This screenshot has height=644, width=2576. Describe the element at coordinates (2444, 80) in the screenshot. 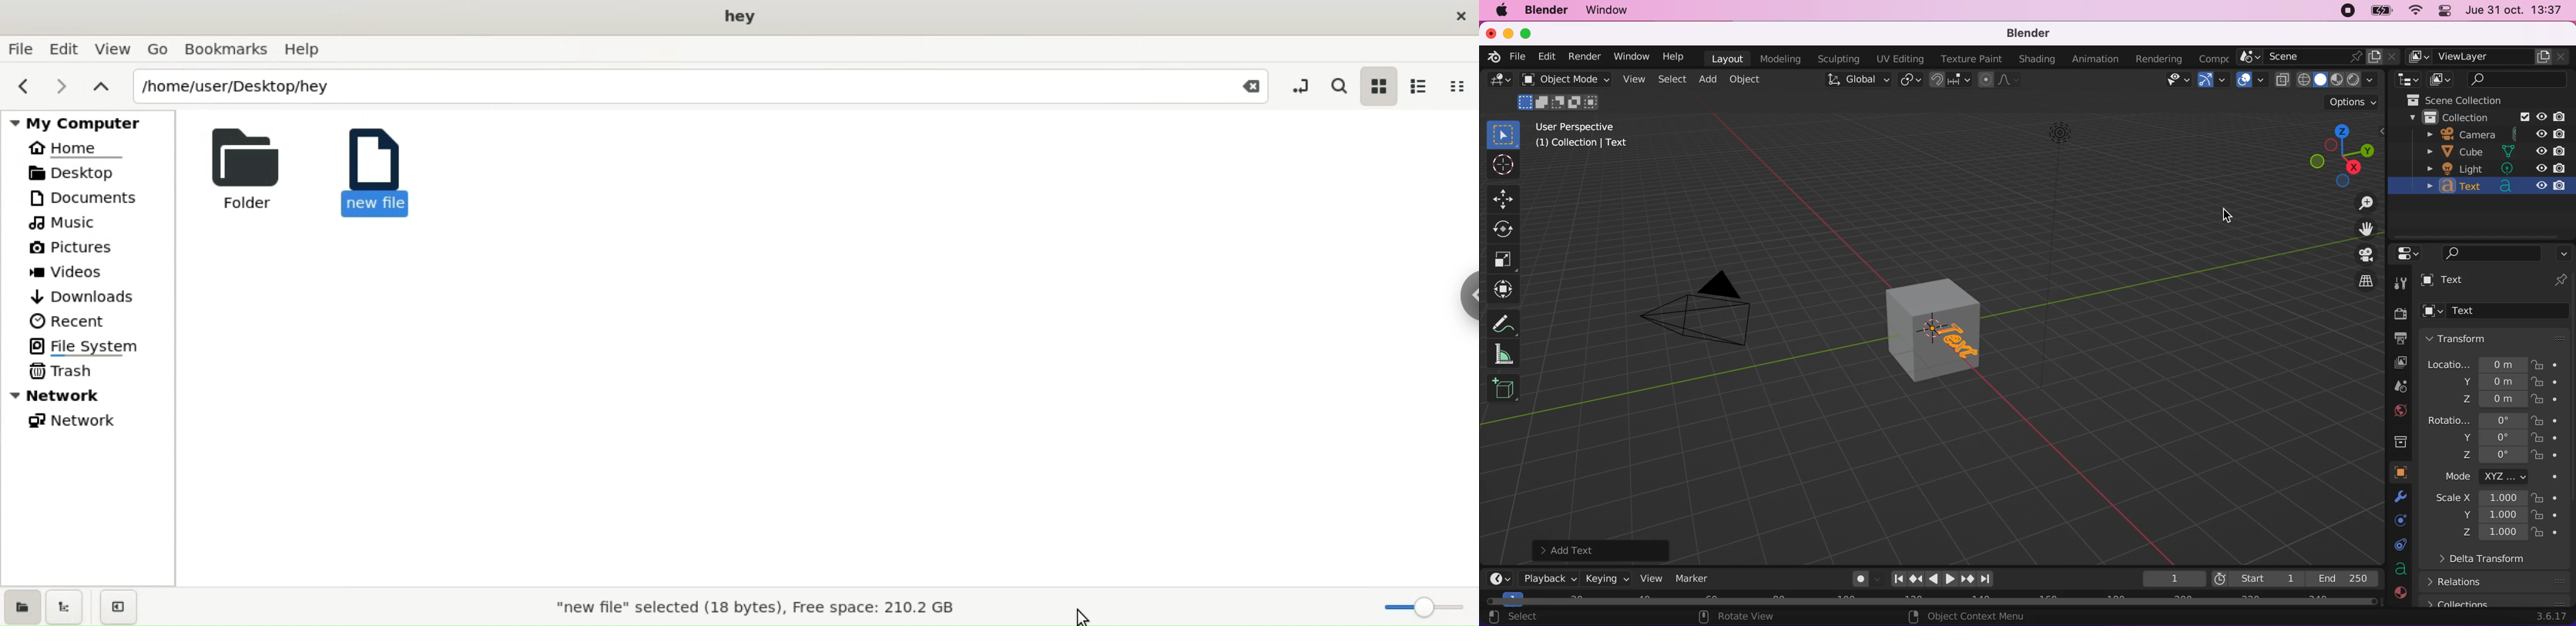

I see `display view` at that location.